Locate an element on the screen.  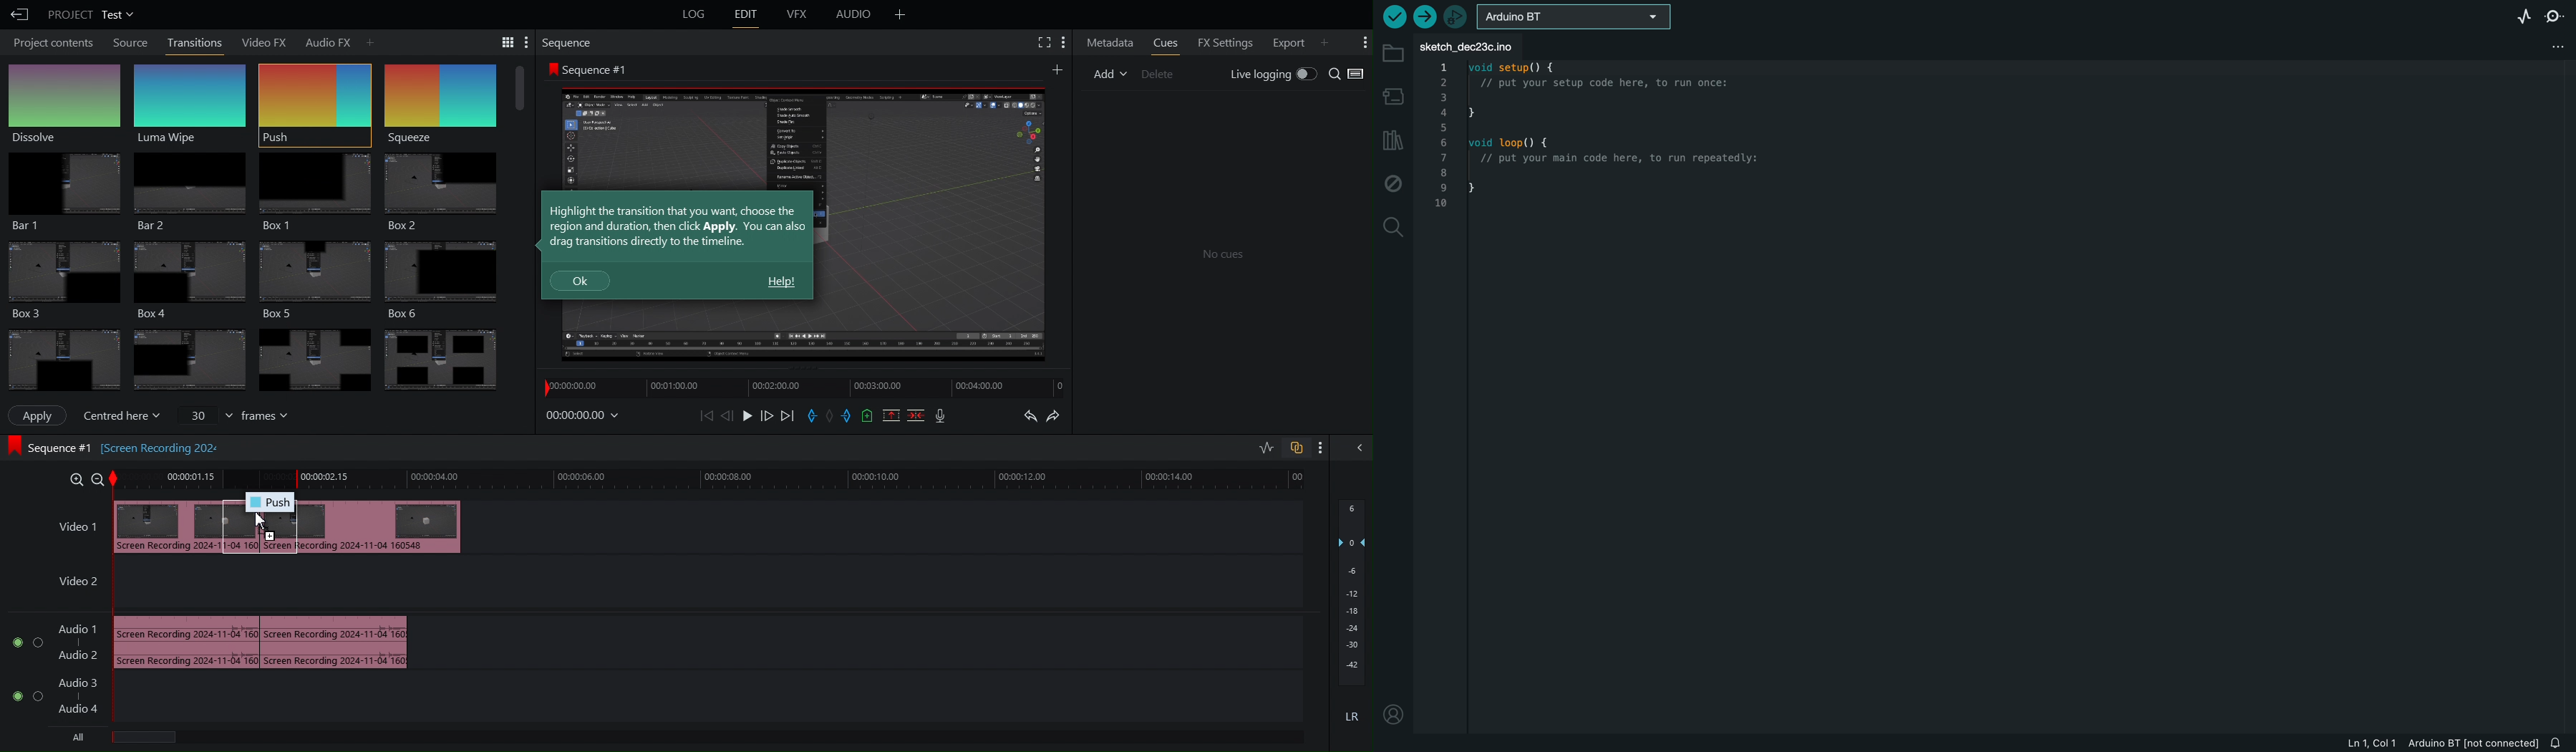
Project Contents is located at coordinates (51, 44).